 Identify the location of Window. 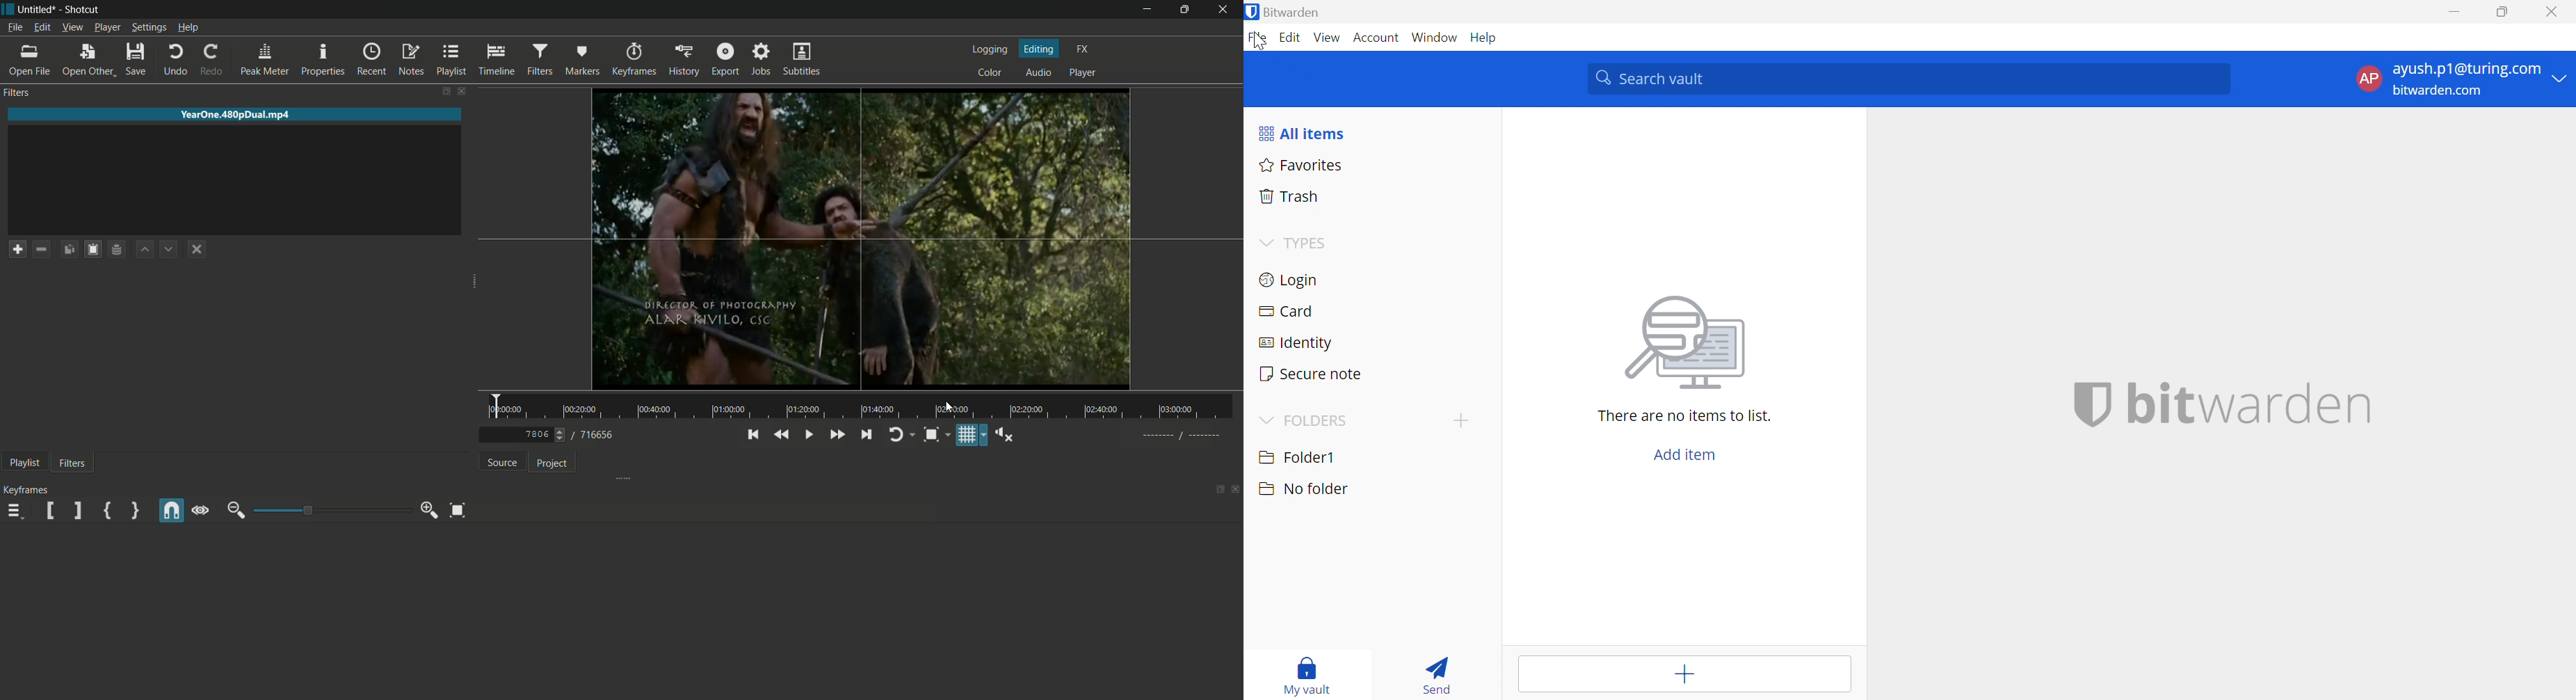
(1435, 37).